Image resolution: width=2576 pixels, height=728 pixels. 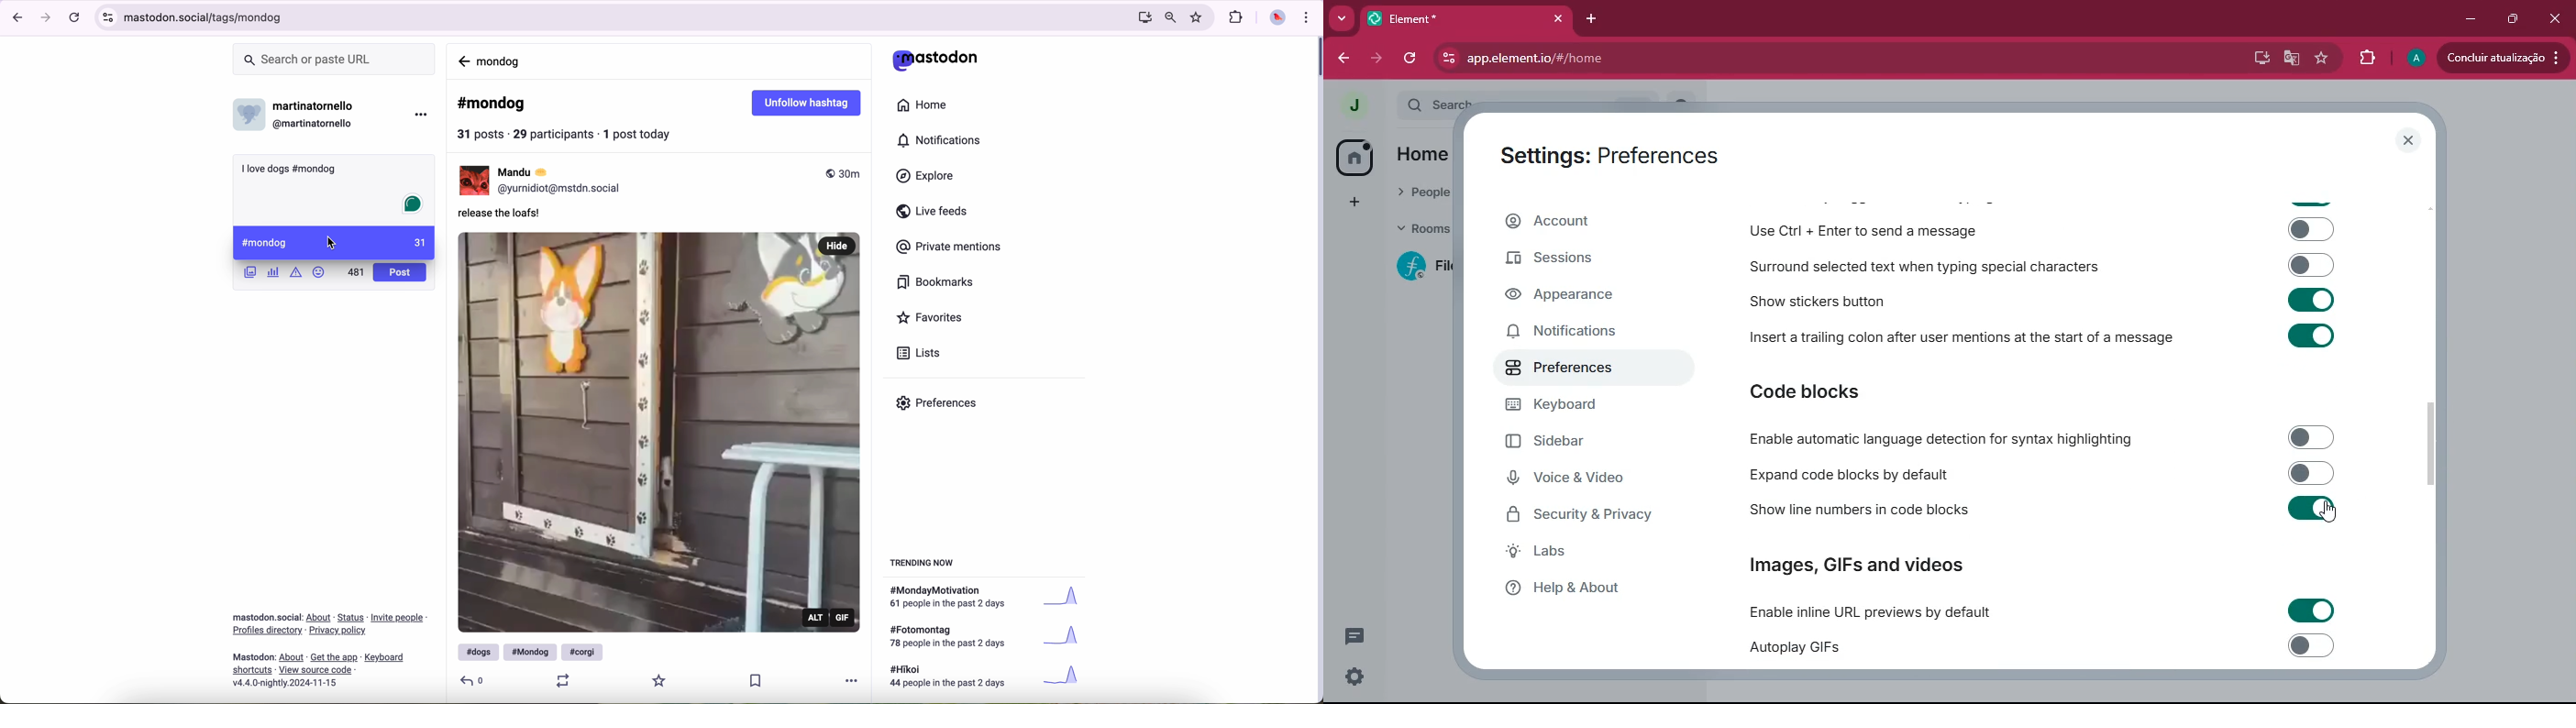 I want to click on text, so click(x=953, y=678).